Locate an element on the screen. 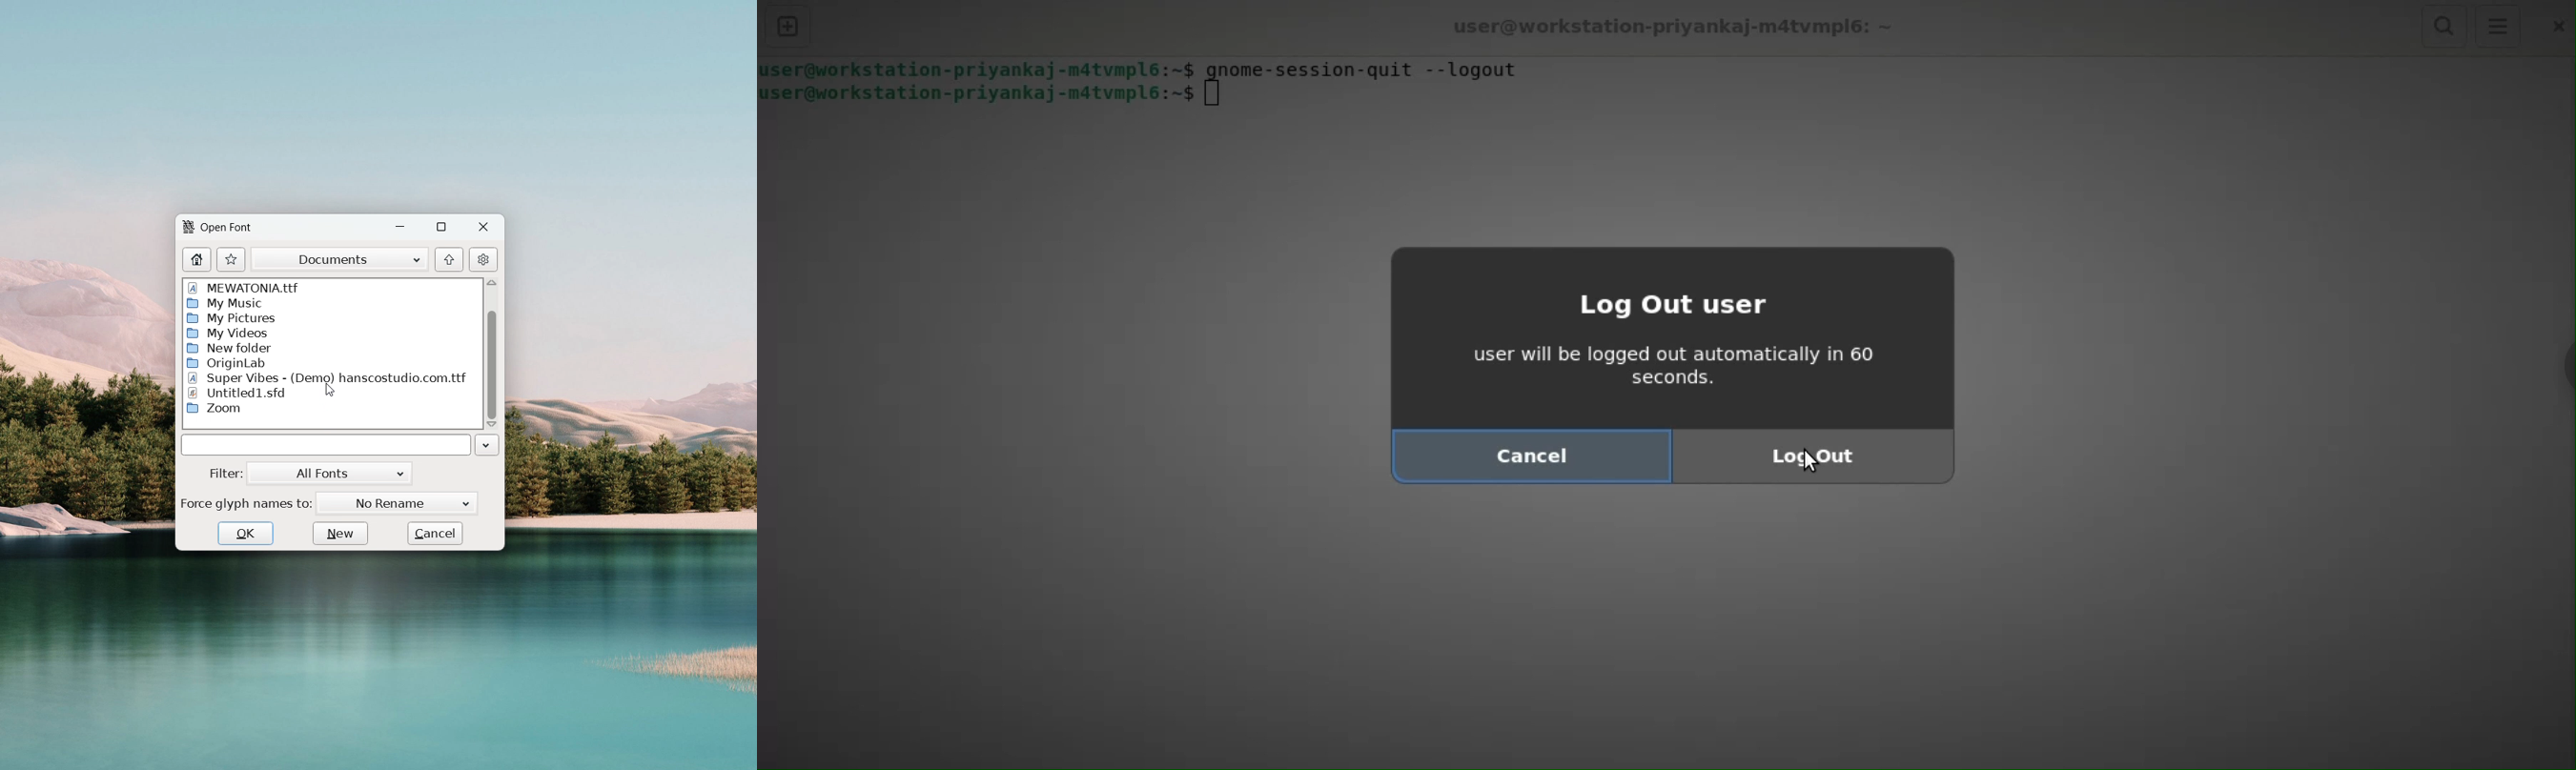 This screenshot has height=784, width=2576. logo is located at coordinates (188, 227).